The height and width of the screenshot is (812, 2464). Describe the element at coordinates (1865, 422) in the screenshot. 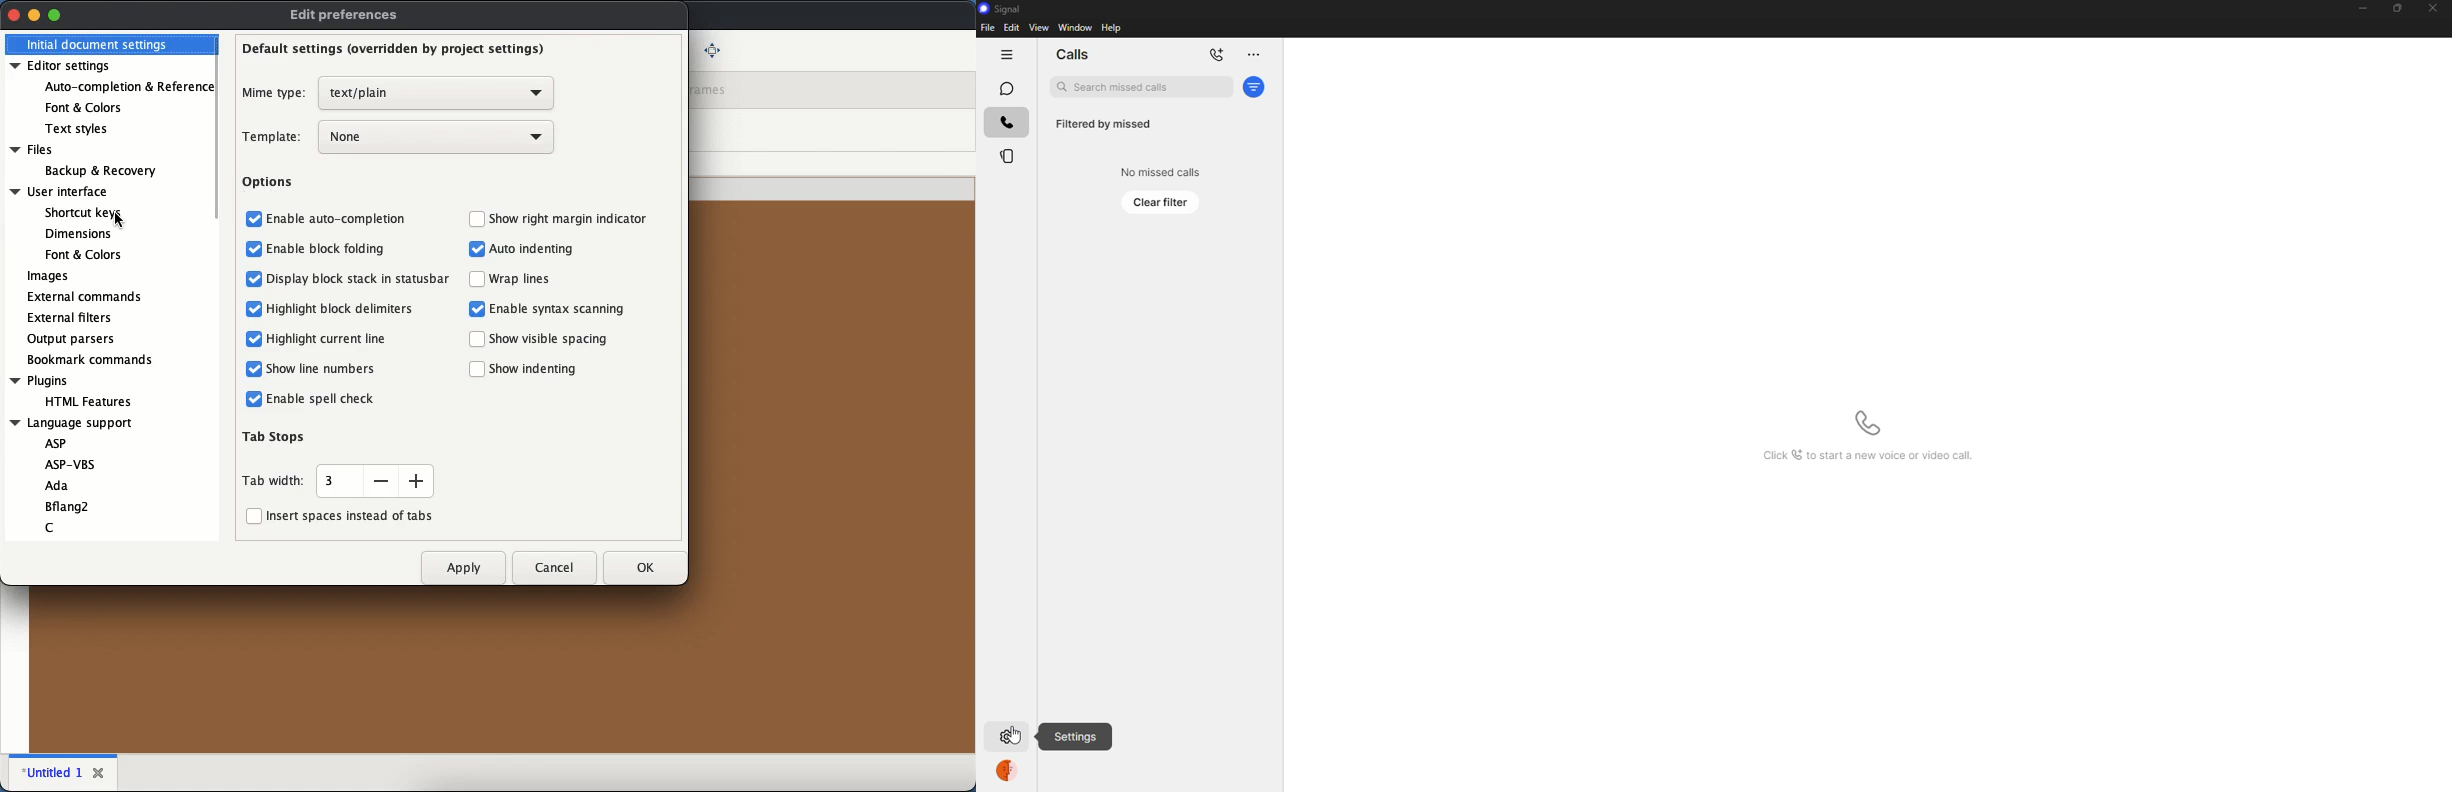

I see `click to start voice call` at that location.